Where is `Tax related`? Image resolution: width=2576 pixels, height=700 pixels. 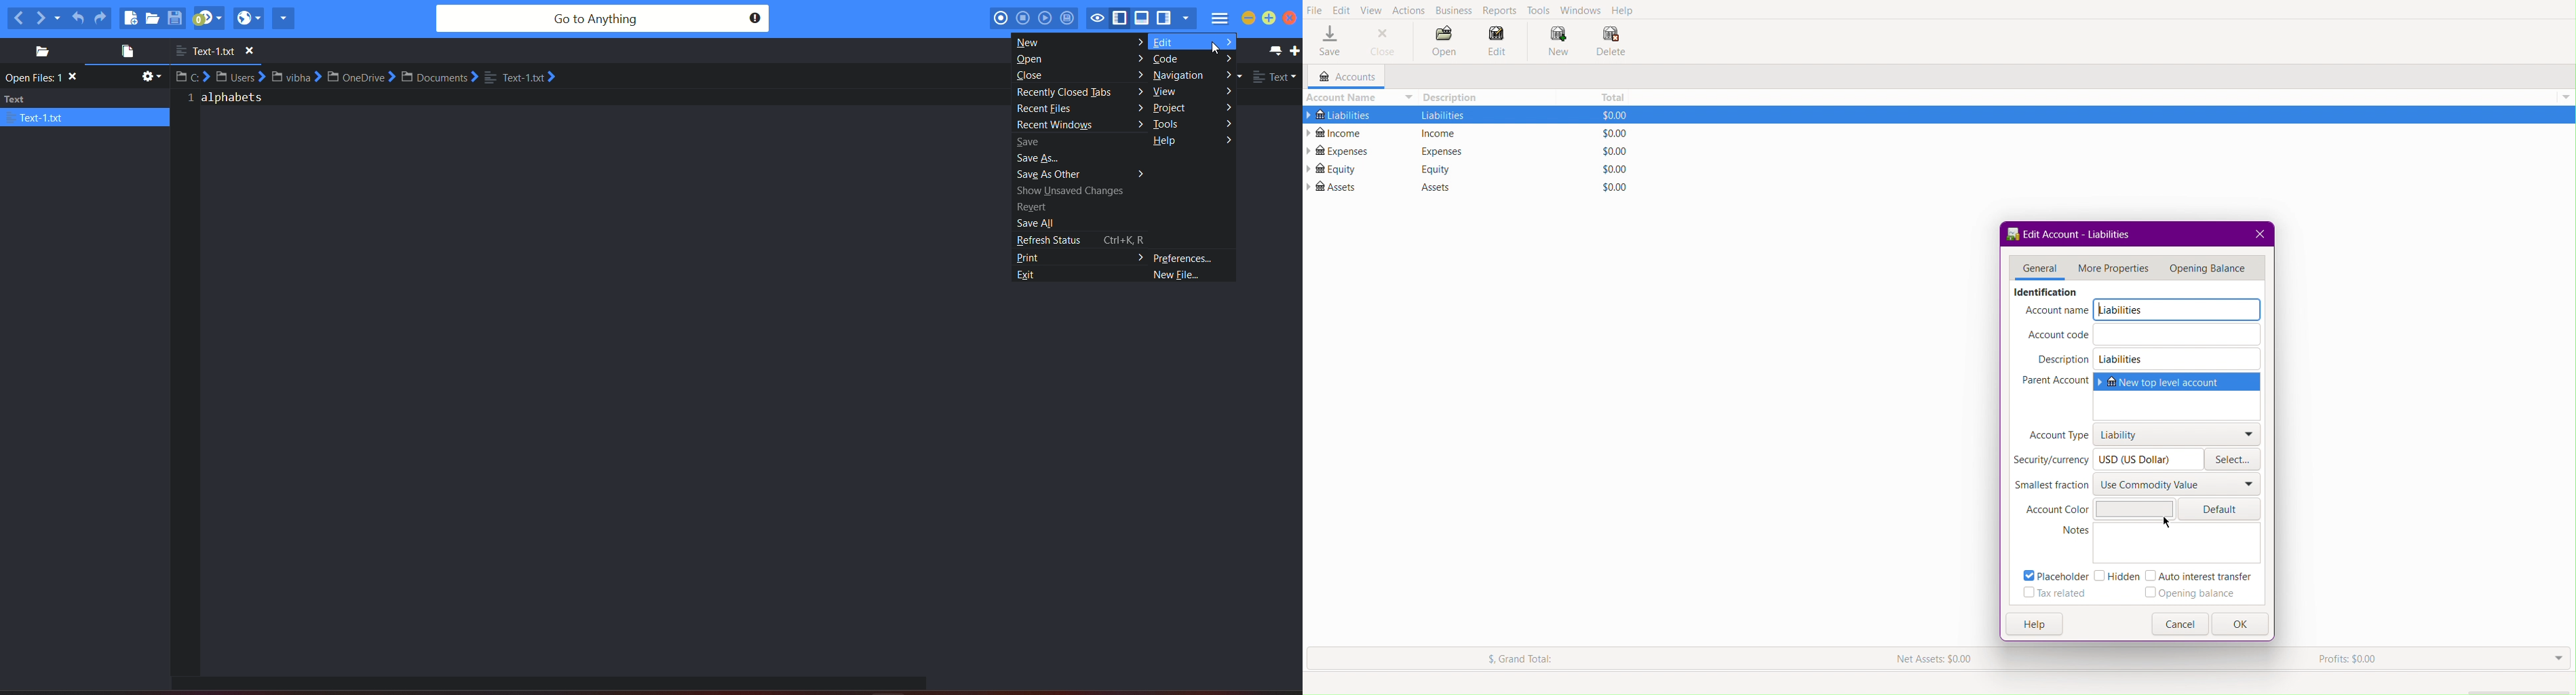 Tax related is located at coordinates (2056, 593).